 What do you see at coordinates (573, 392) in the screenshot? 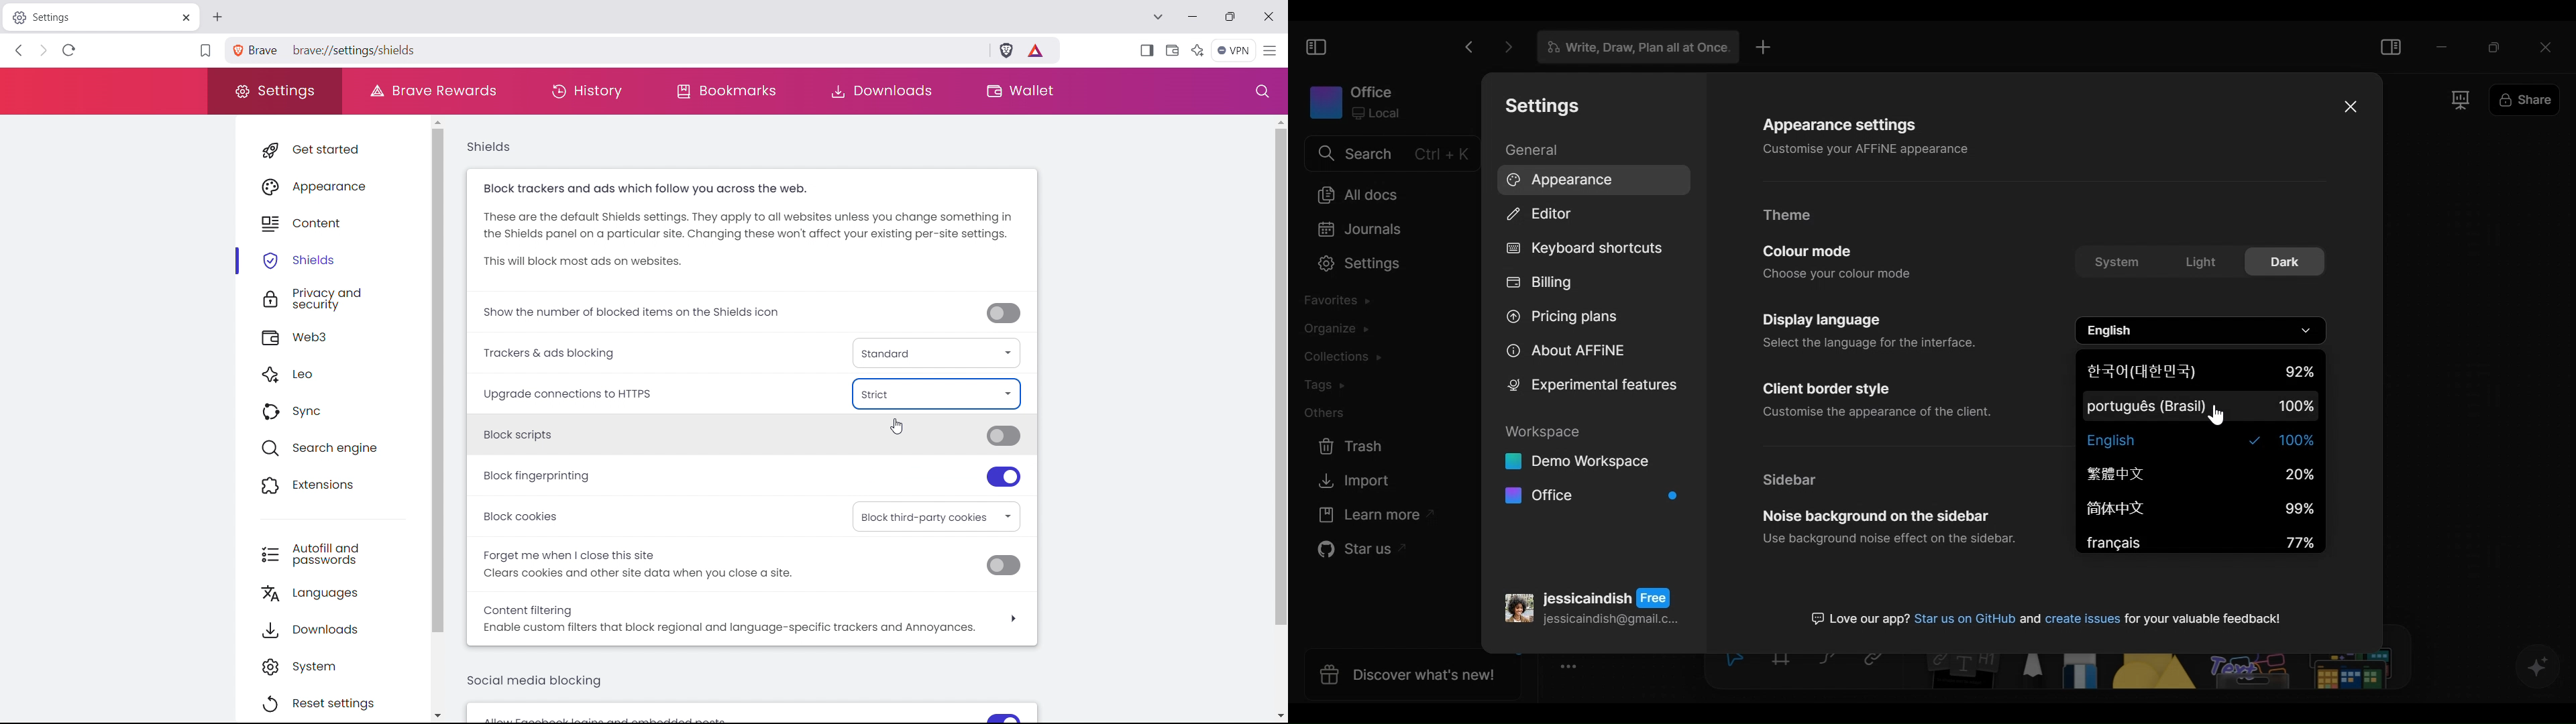
I see `Upgrade connections to HTTPS` at bounding box center [573, 392].